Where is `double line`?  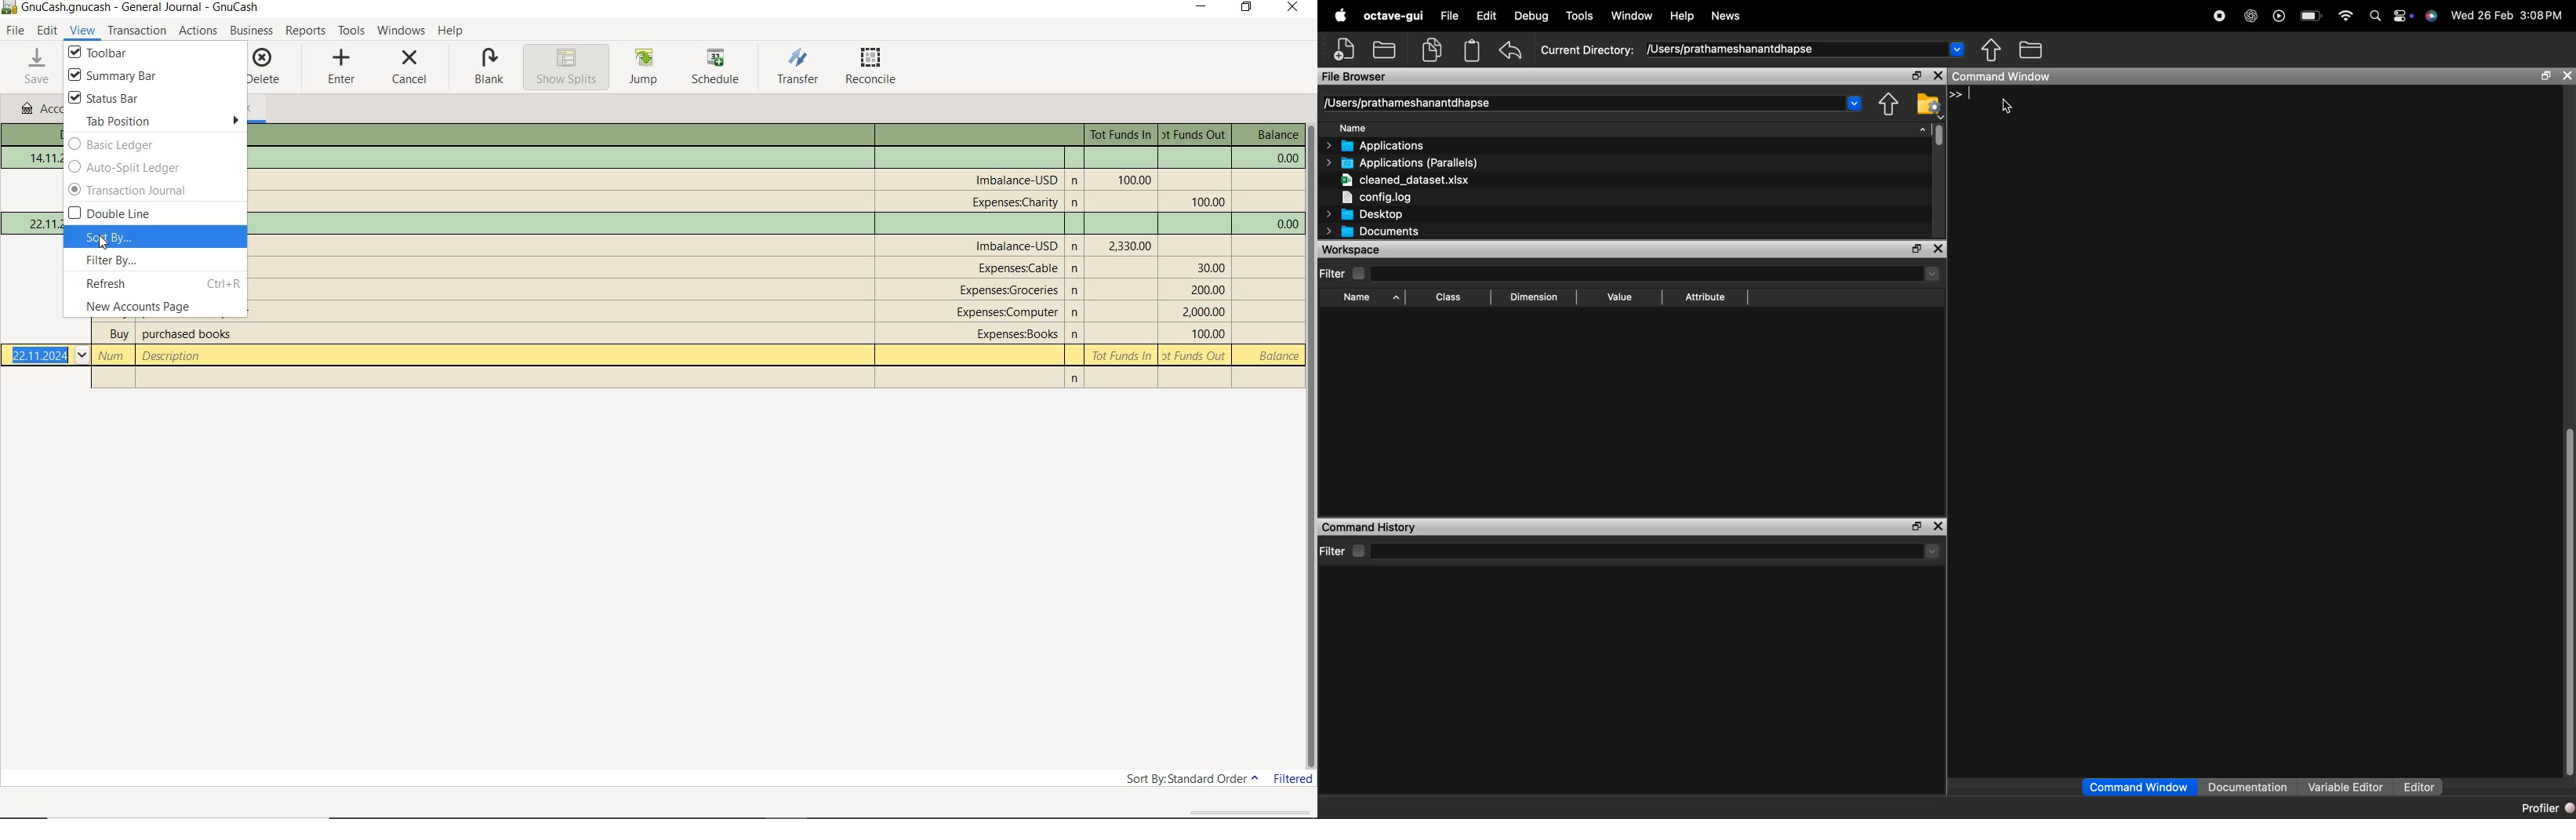 double line is located at coordinates (156, 214).